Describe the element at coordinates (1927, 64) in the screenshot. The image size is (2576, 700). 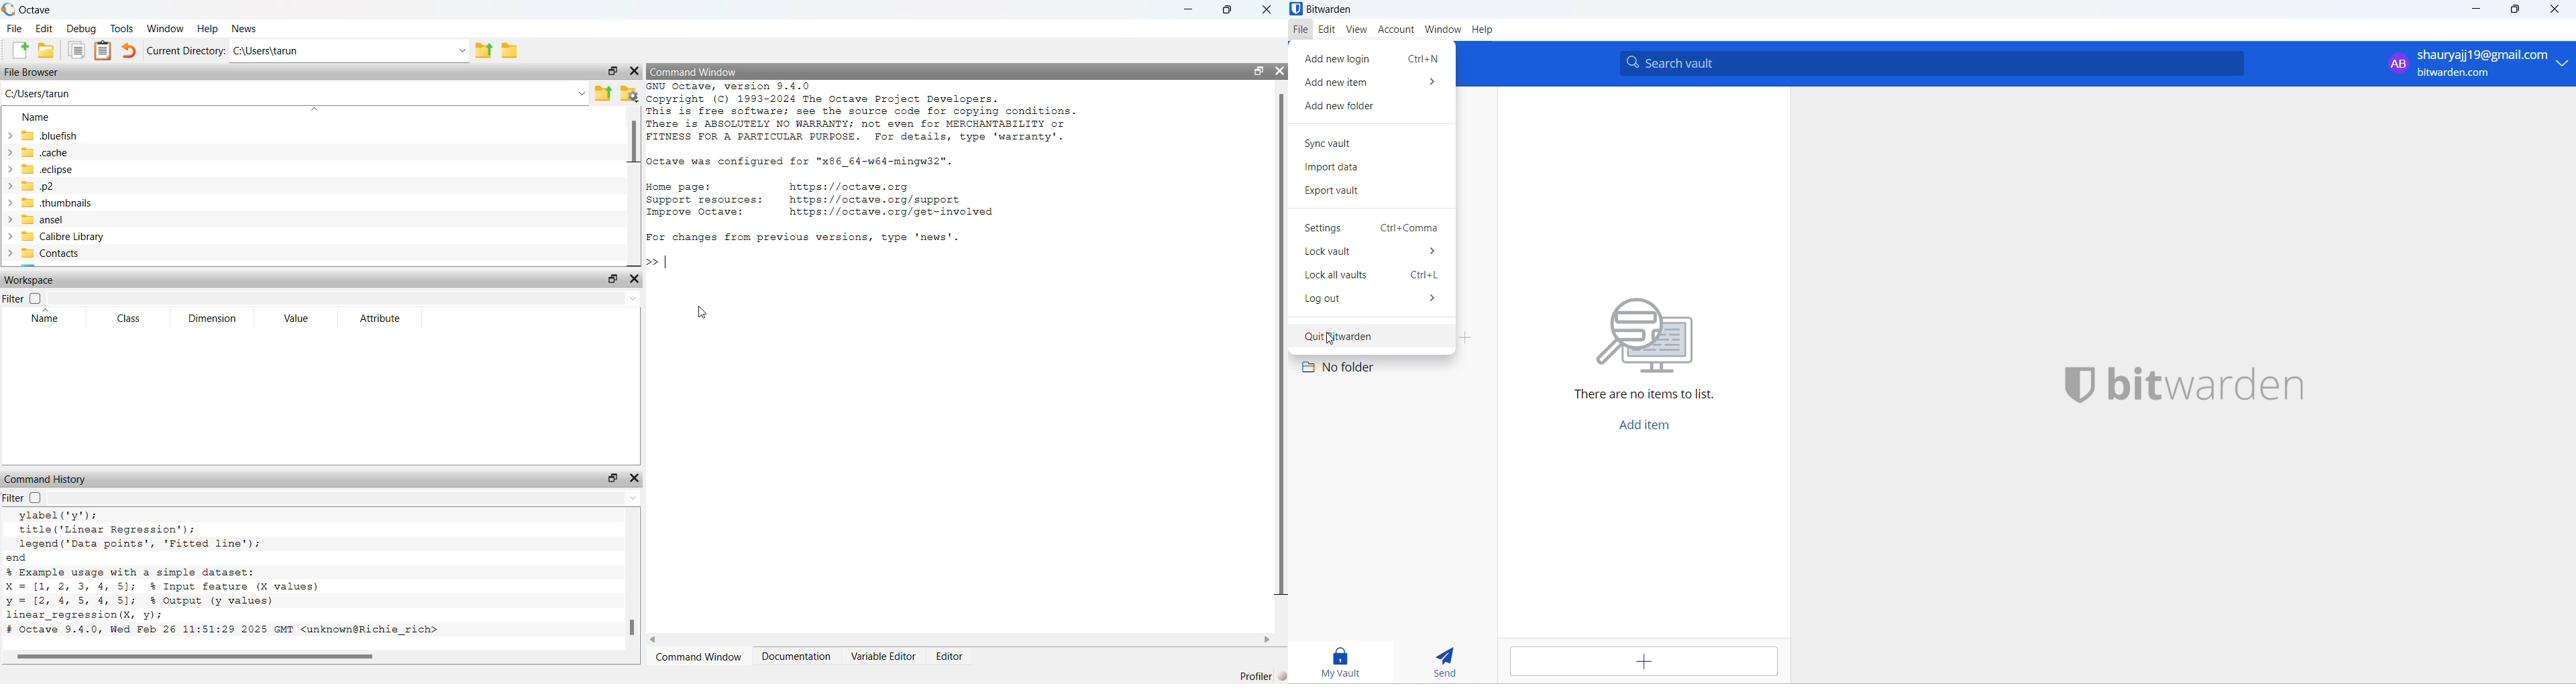
I see `search vault ` at that location.